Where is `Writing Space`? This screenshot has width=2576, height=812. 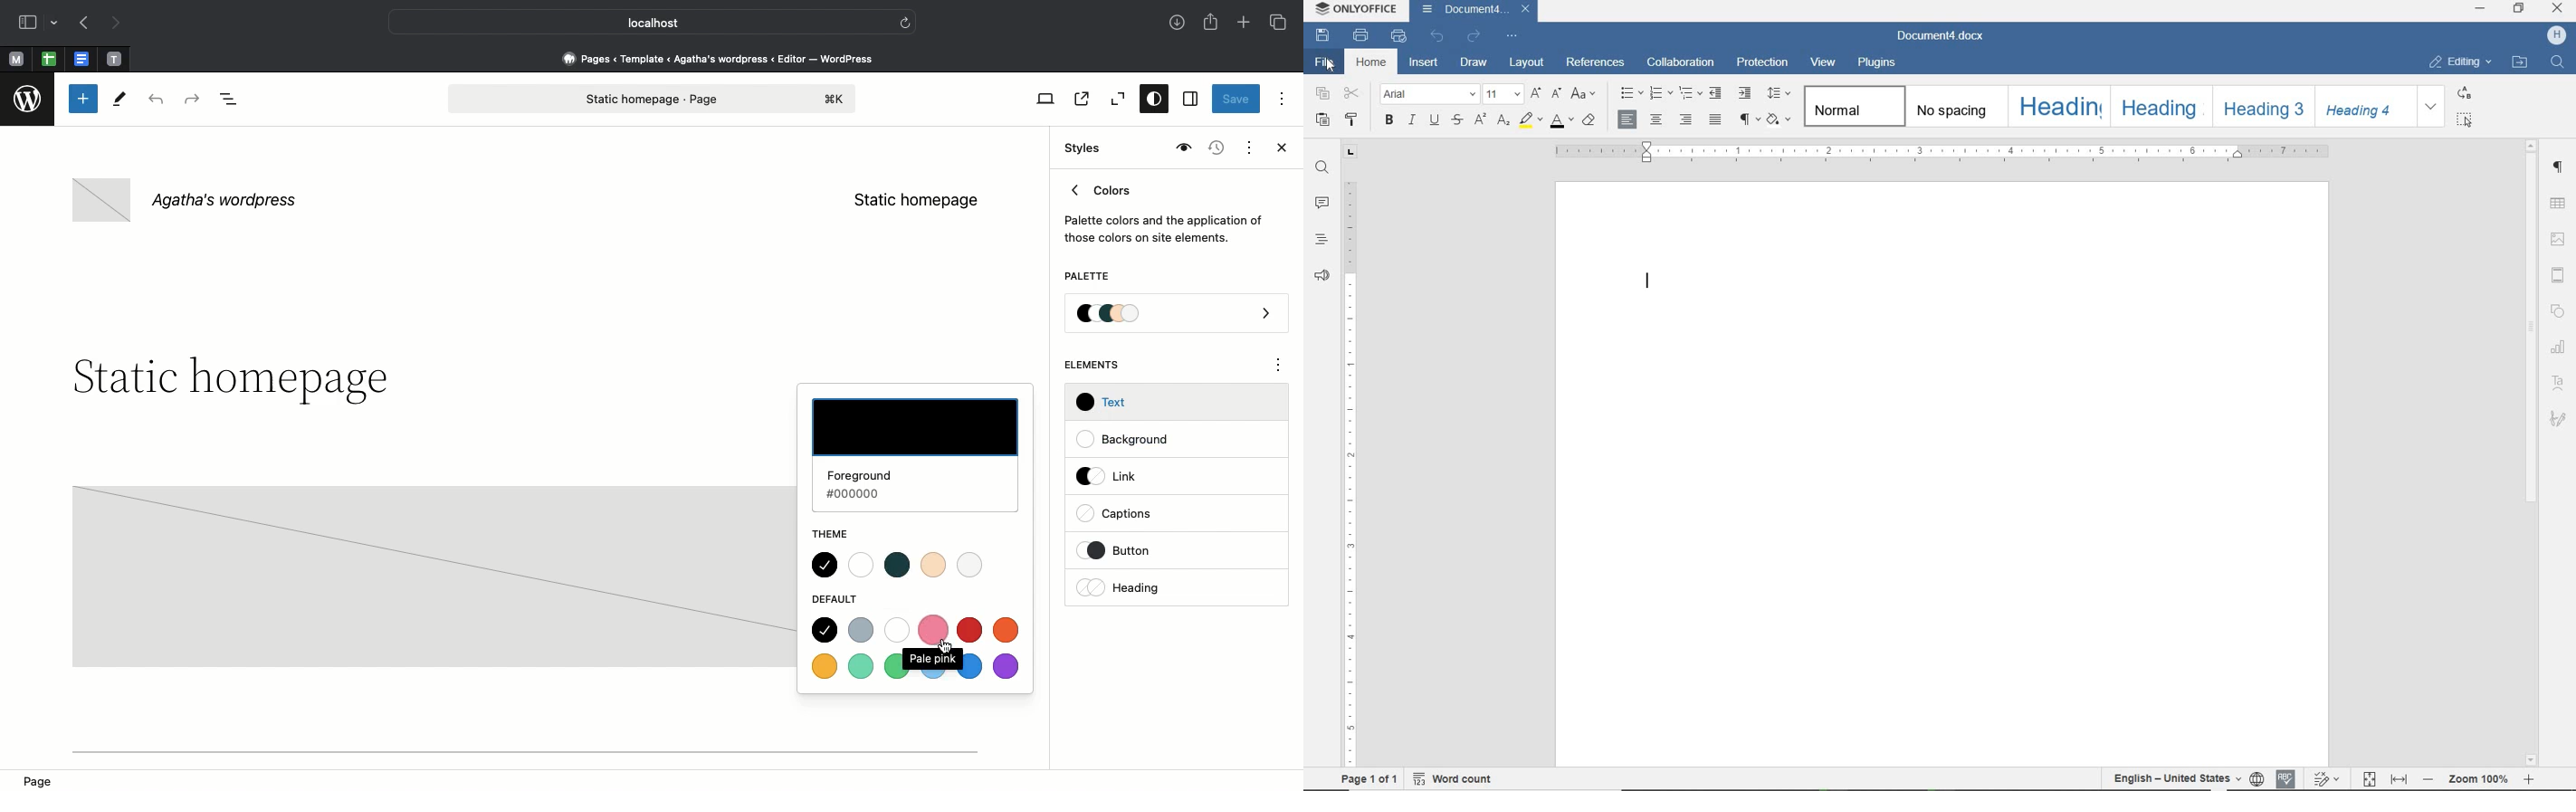 Writing Space is located at coordinates (1944, 517).